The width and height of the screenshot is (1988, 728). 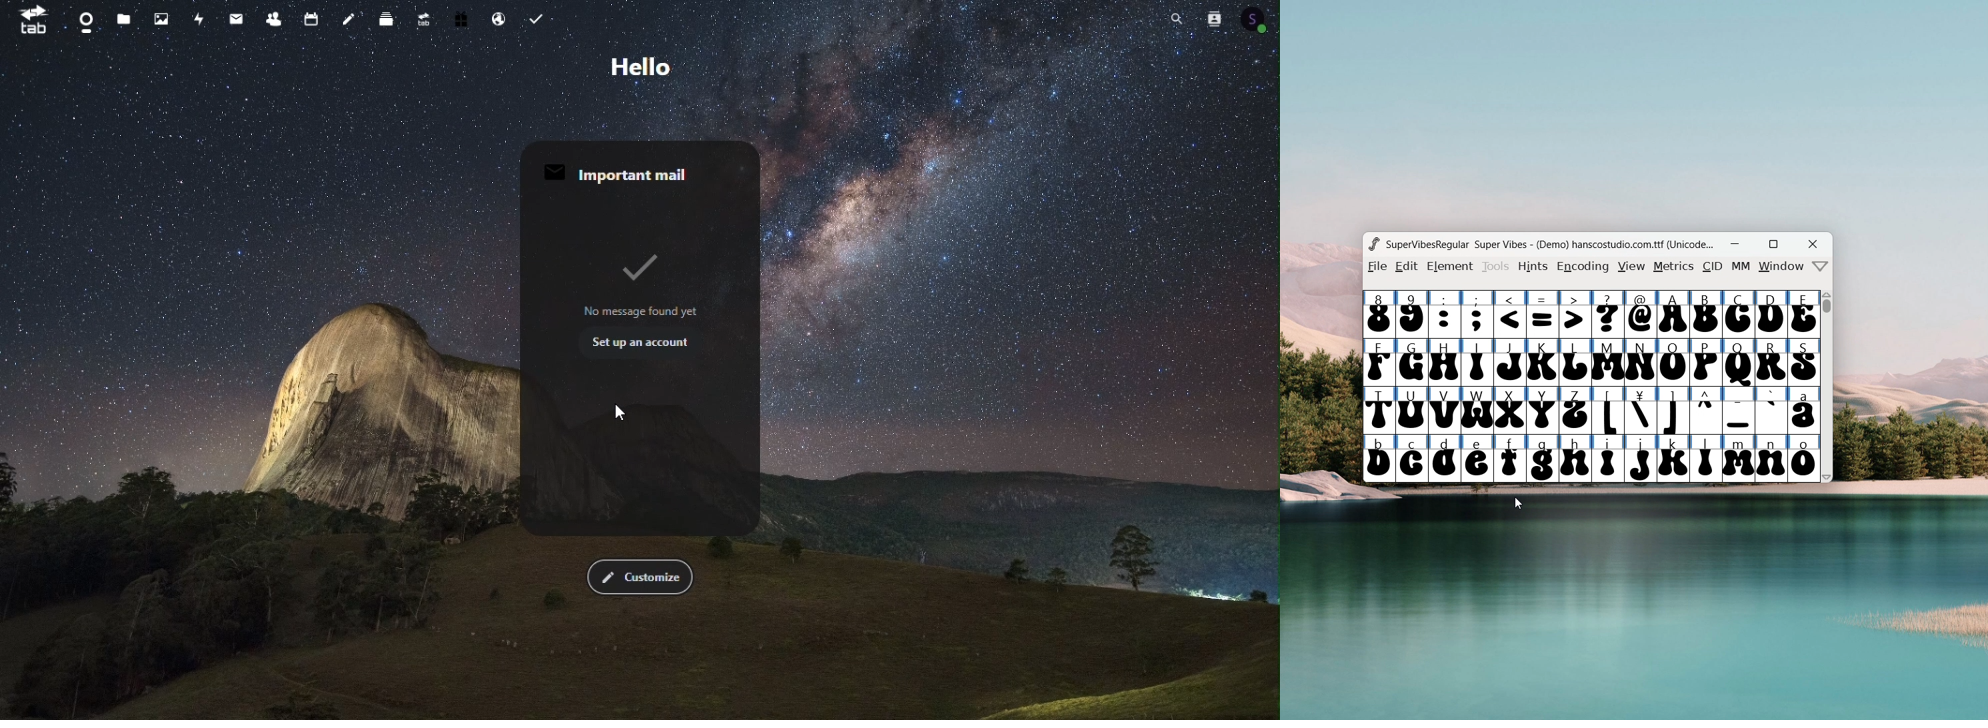 What do you see at coordinates (308, 18) in the screenshot?
I see `Calendar` at bounding box center [308, 18].